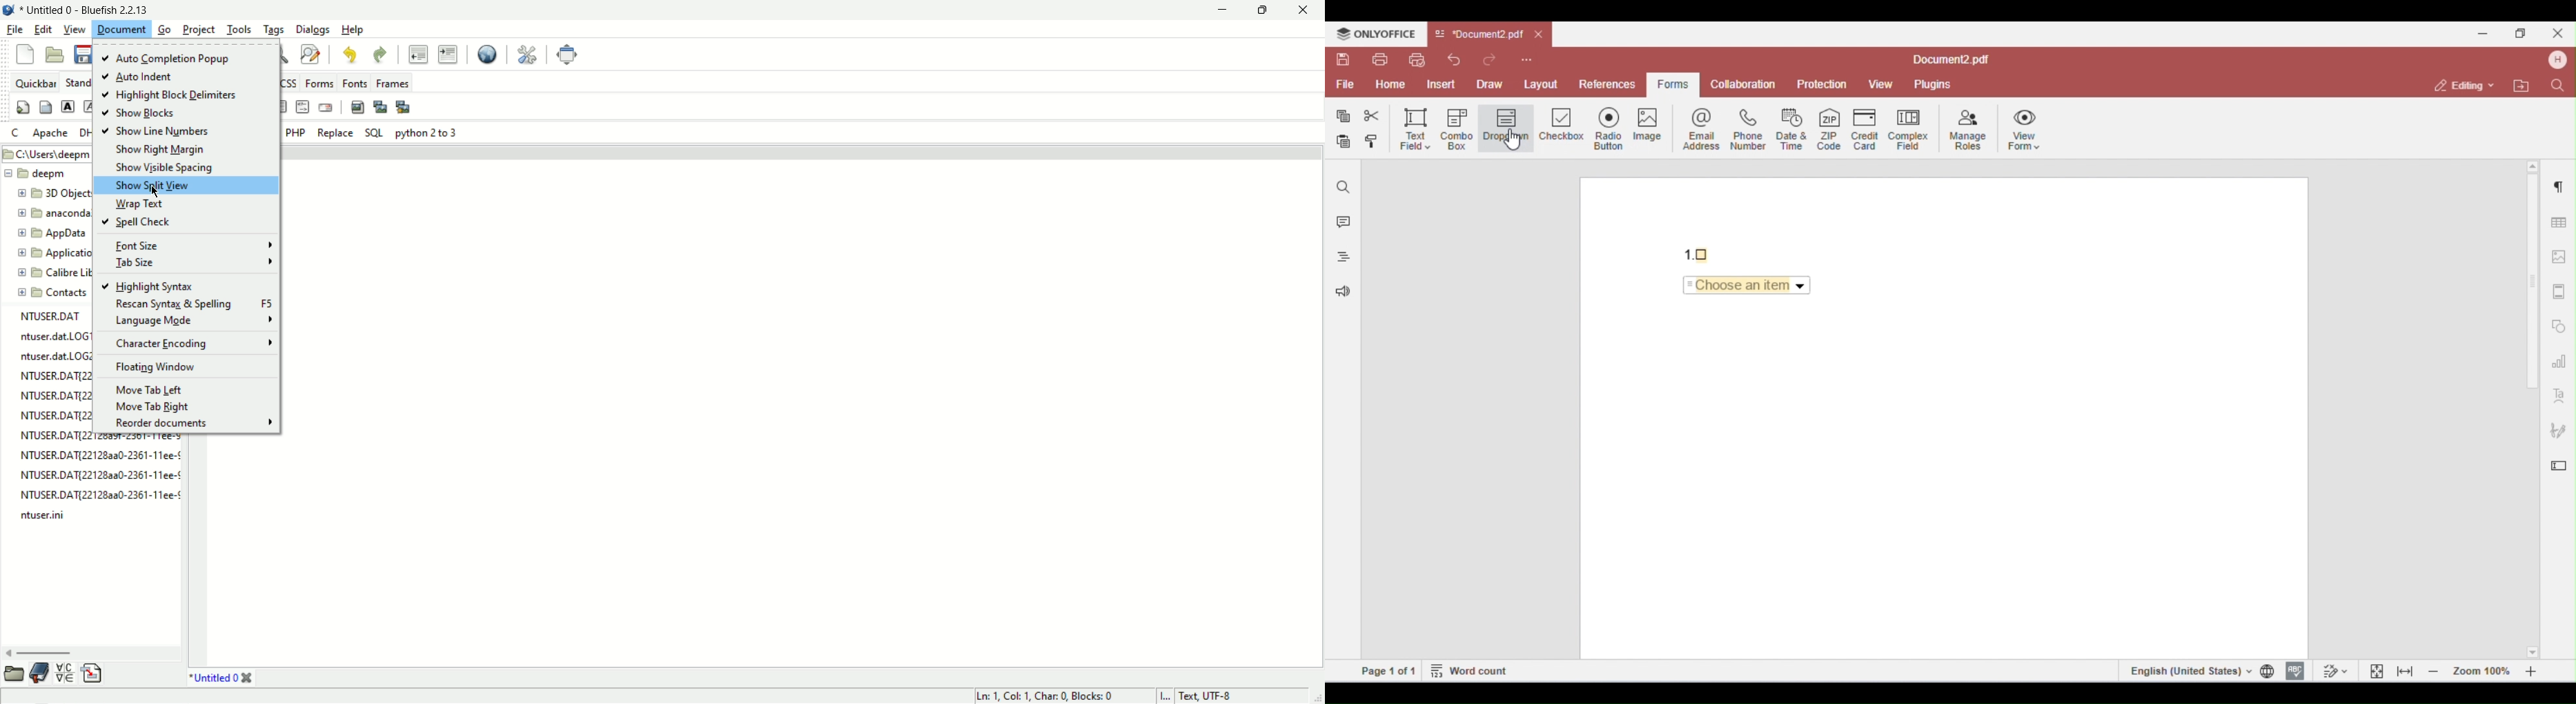  Describe the element at coordinates (55, 293) in the screenshot. I see `folder name` at that location.